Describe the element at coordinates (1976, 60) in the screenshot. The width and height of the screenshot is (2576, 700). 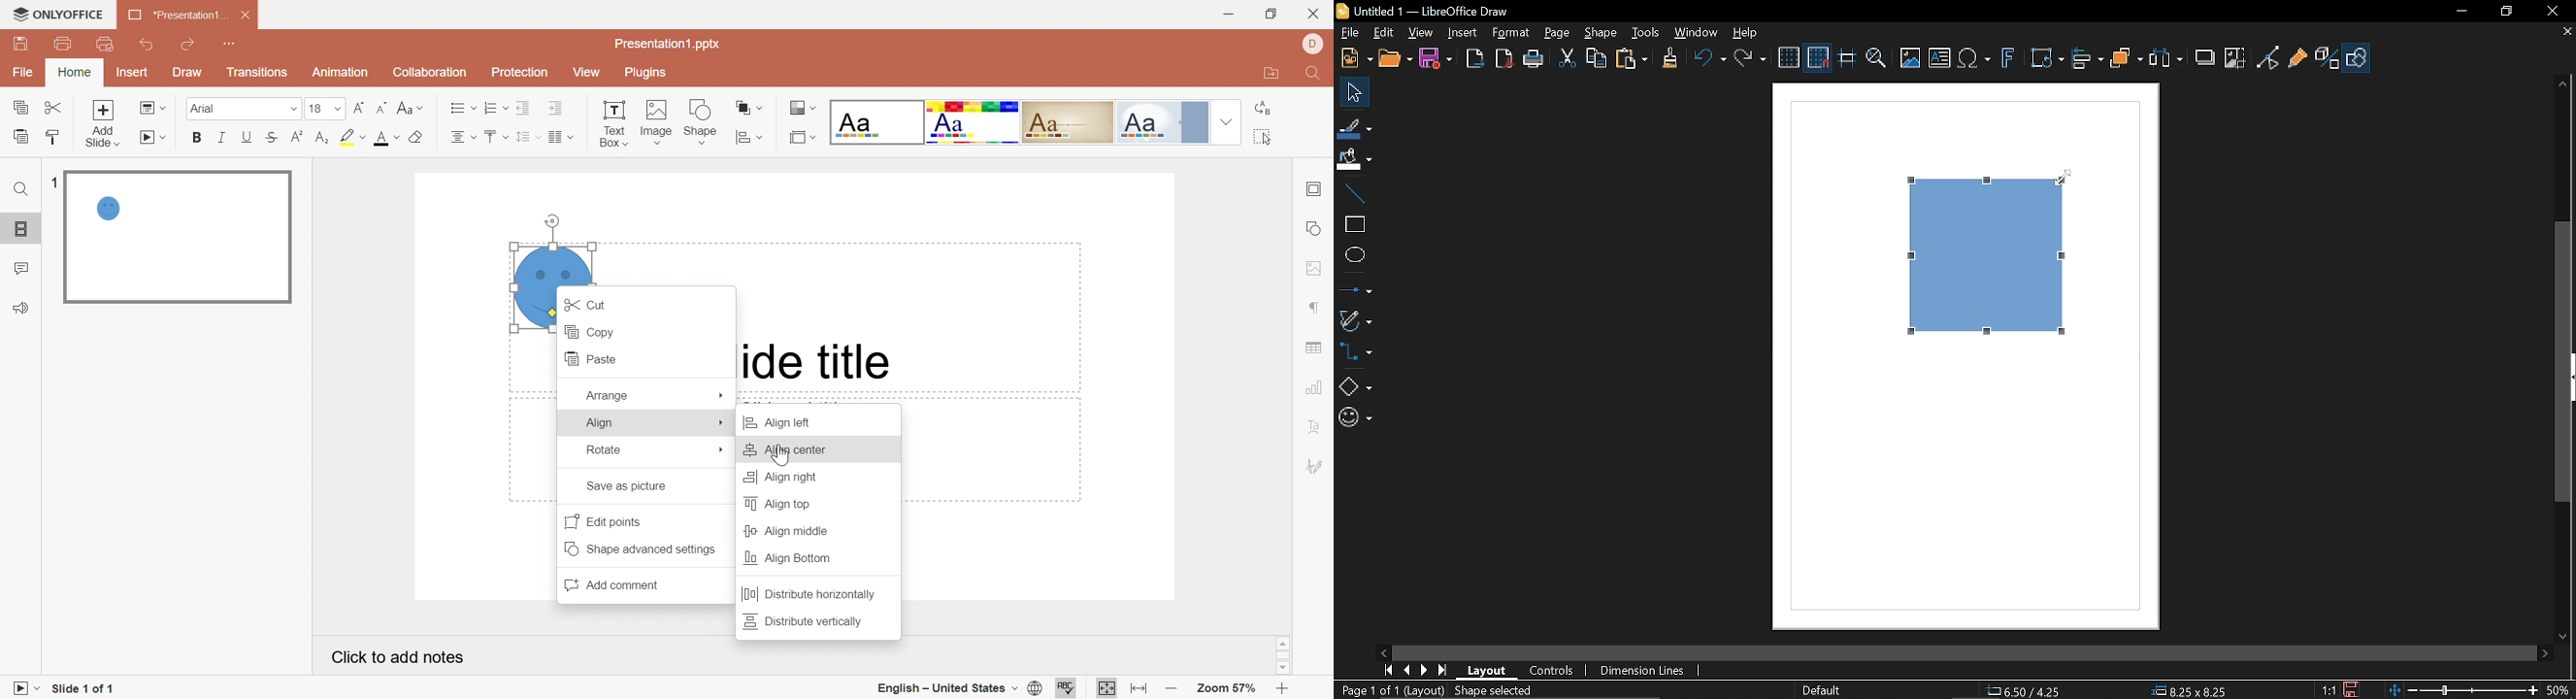
I see `Add equation` at that location.